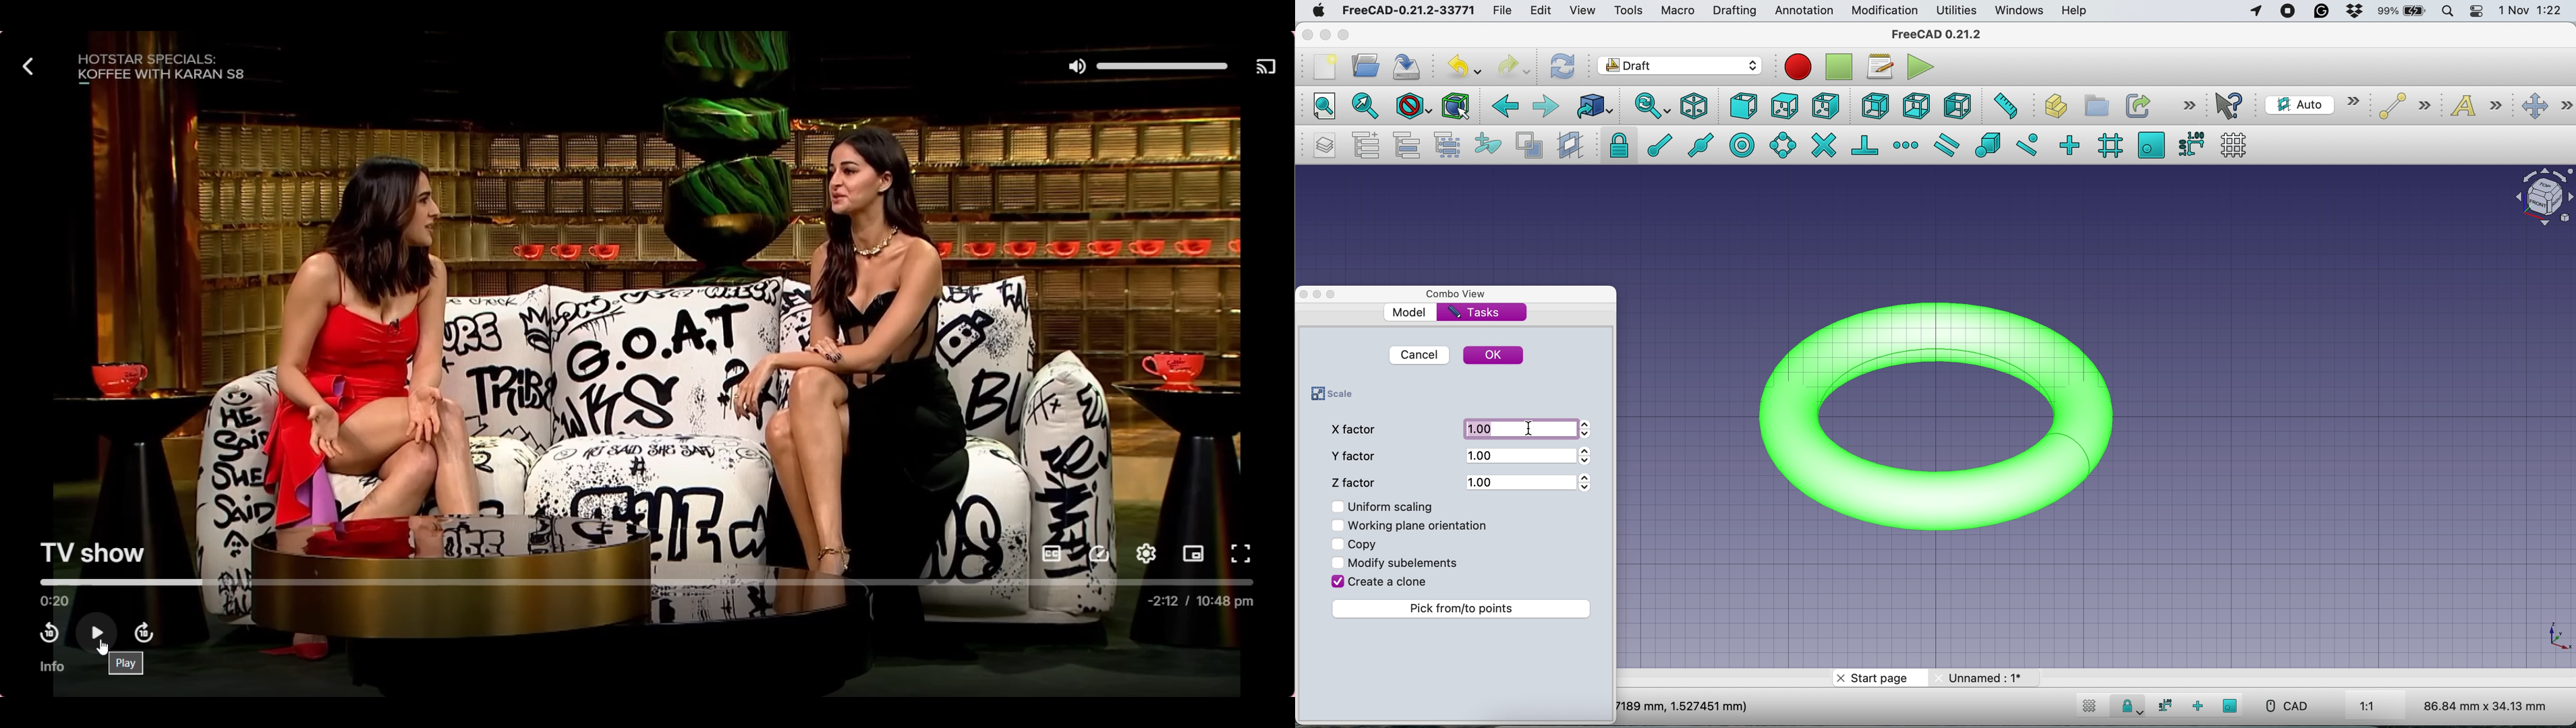  I want to click on Checkbox, so click(1338, 544).